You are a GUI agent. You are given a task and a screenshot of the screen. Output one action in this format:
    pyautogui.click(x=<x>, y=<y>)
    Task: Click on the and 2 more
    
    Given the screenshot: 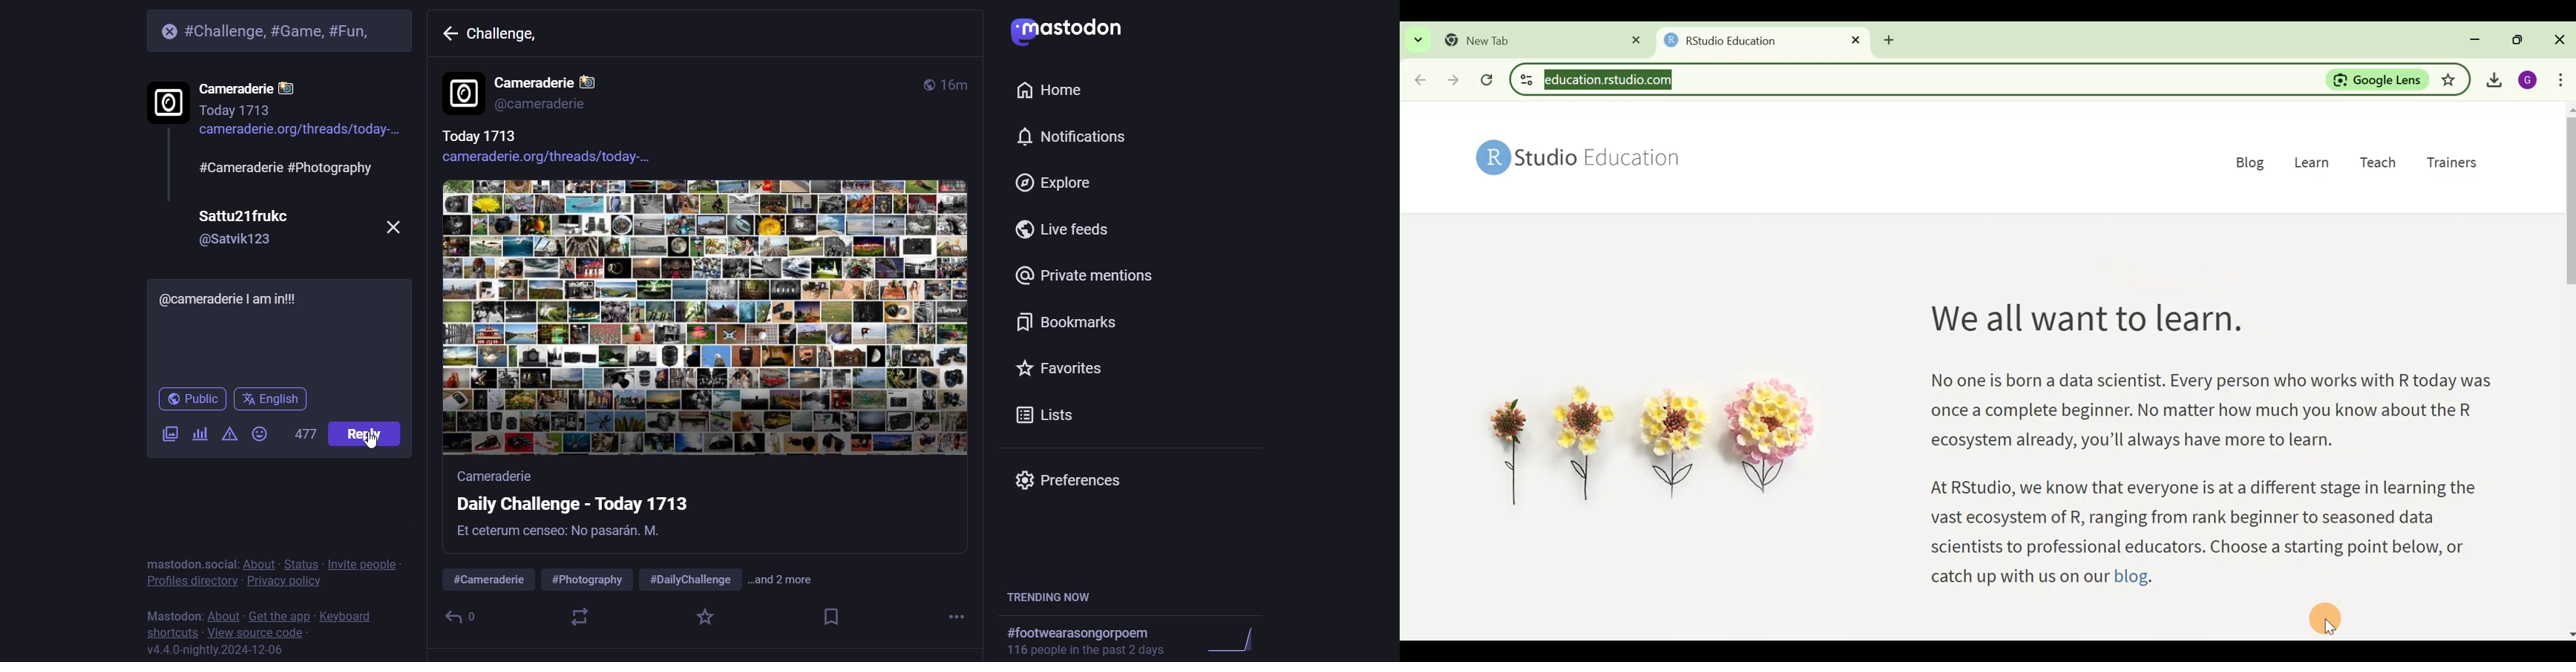 What is the action you would take?
    pyautogui.click(x=796, y=580)
    